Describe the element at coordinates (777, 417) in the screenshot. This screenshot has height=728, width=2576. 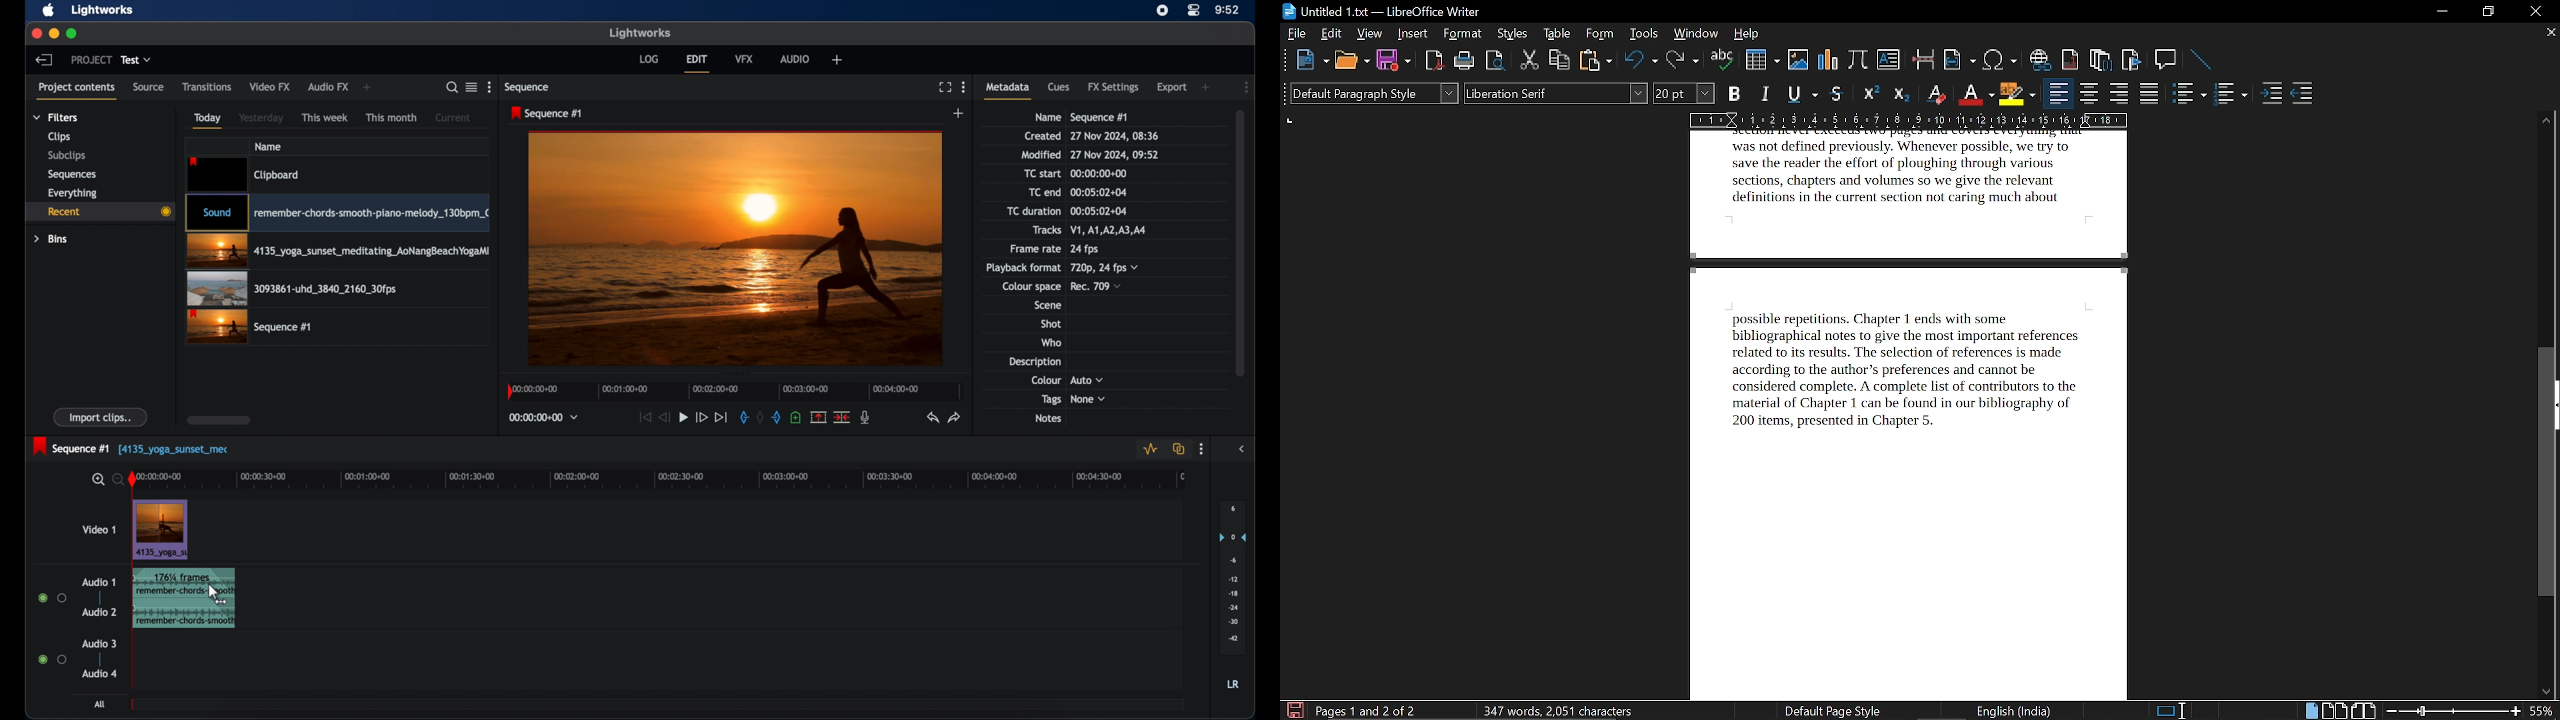
I see `out mark` at that location.